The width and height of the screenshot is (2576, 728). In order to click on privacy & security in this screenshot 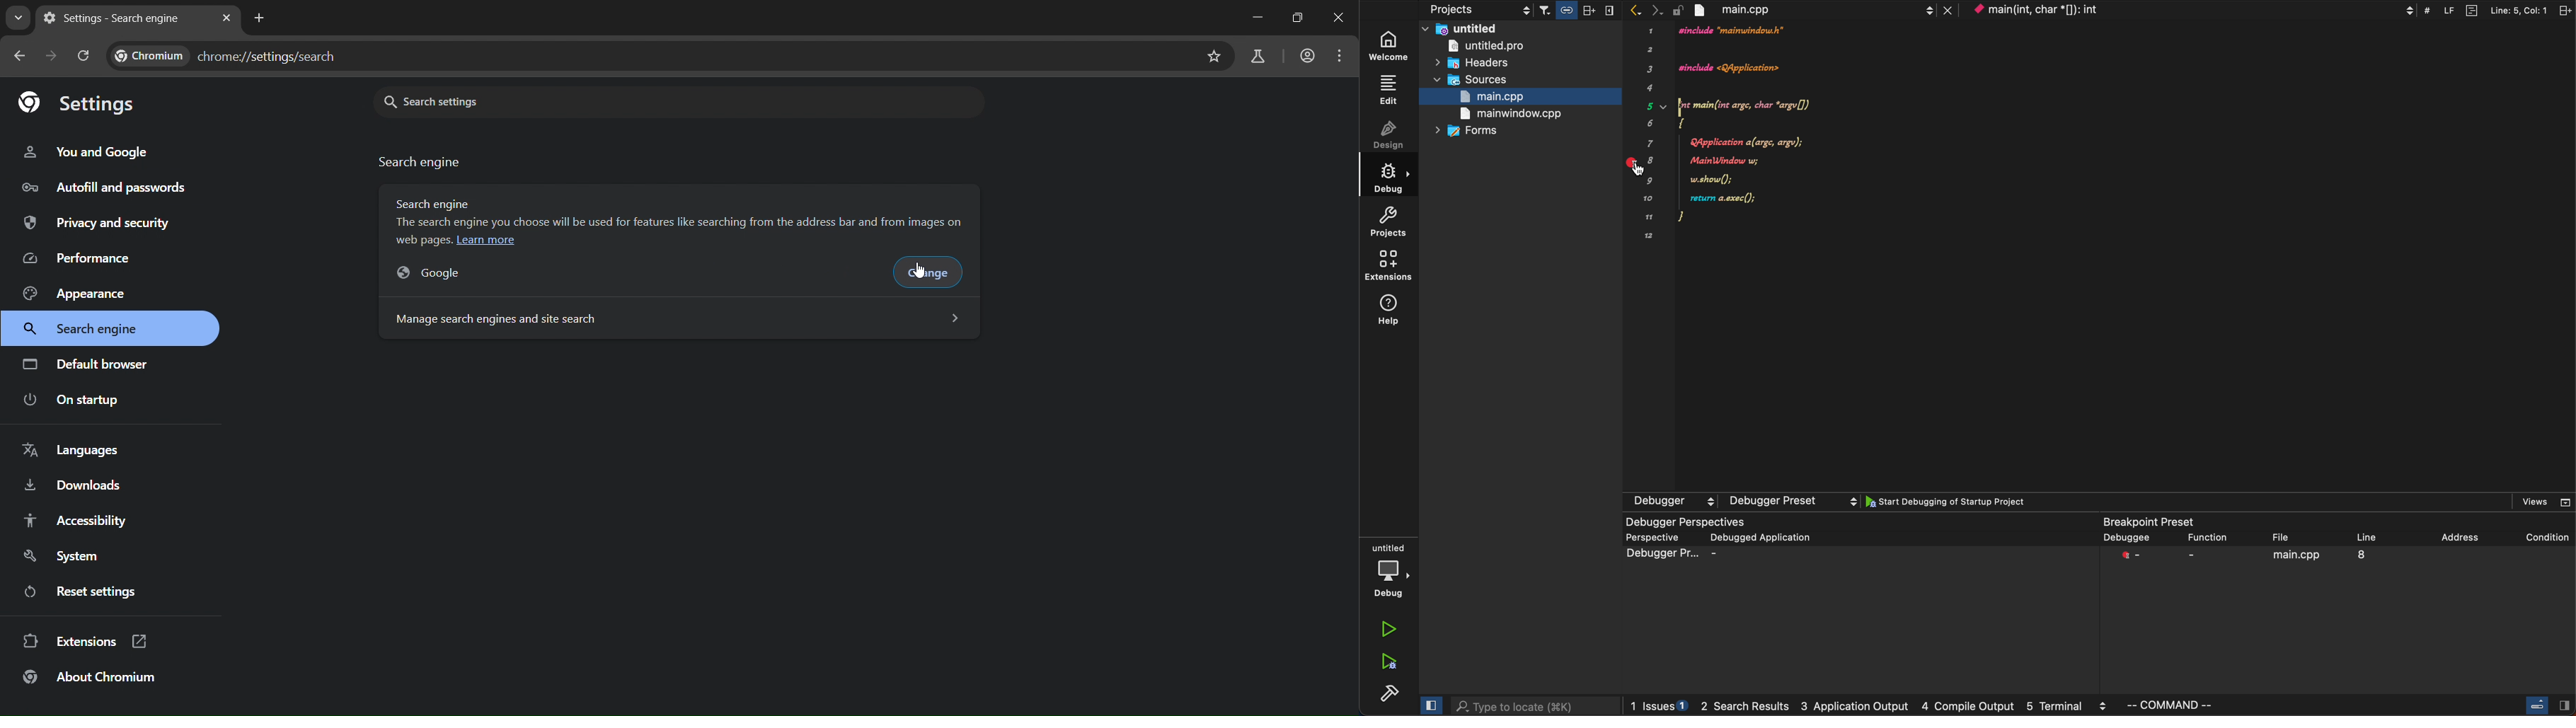, I will do `click(96, 224)`.